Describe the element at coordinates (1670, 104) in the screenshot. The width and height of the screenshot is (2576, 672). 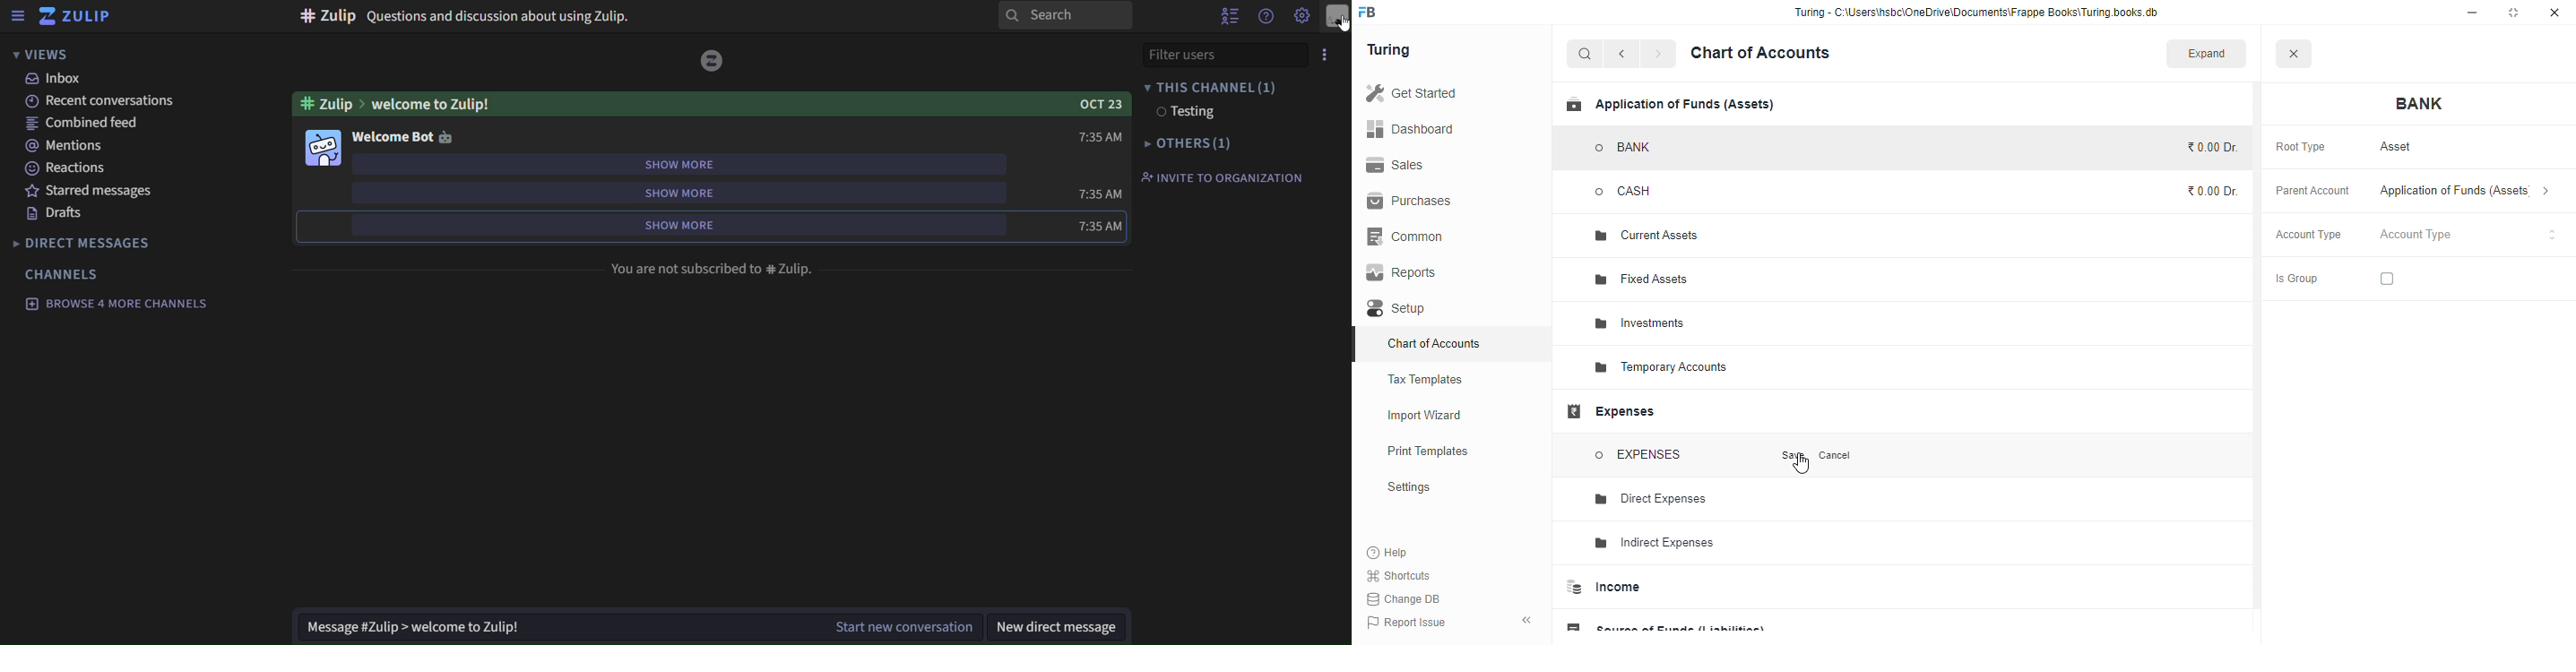
I see `application of funds (assets)` at that location.